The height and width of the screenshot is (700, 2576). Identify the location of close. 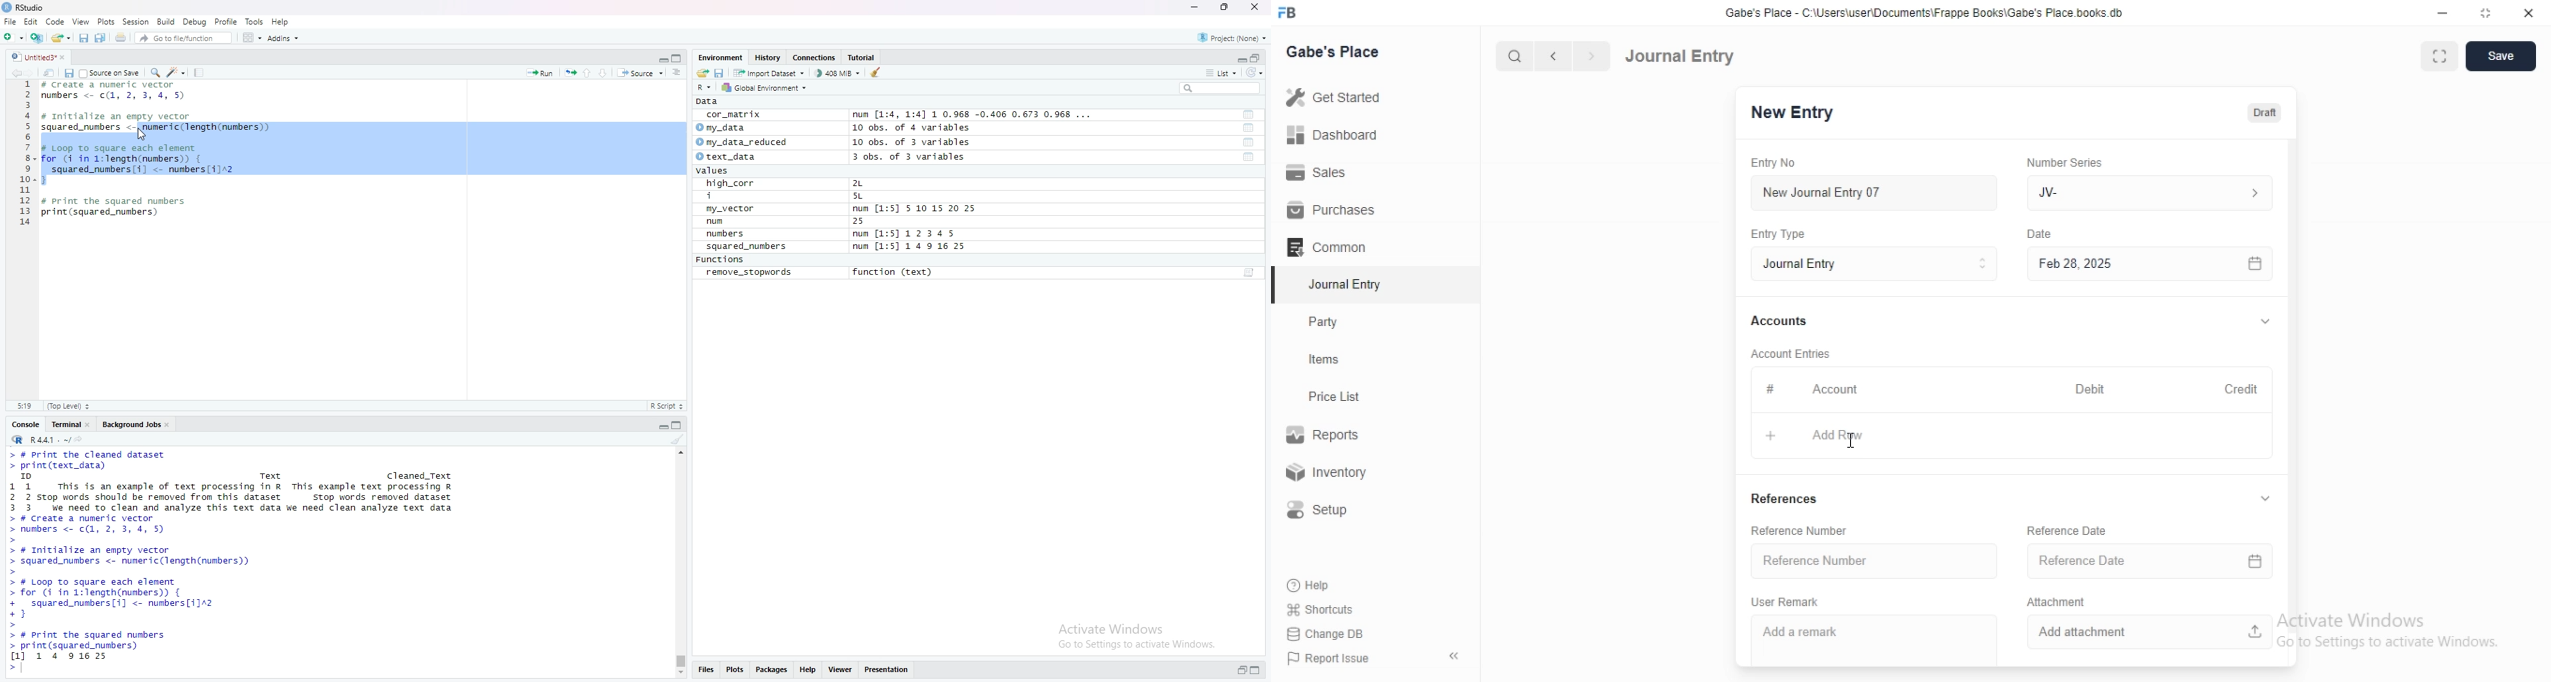
(67, 56).